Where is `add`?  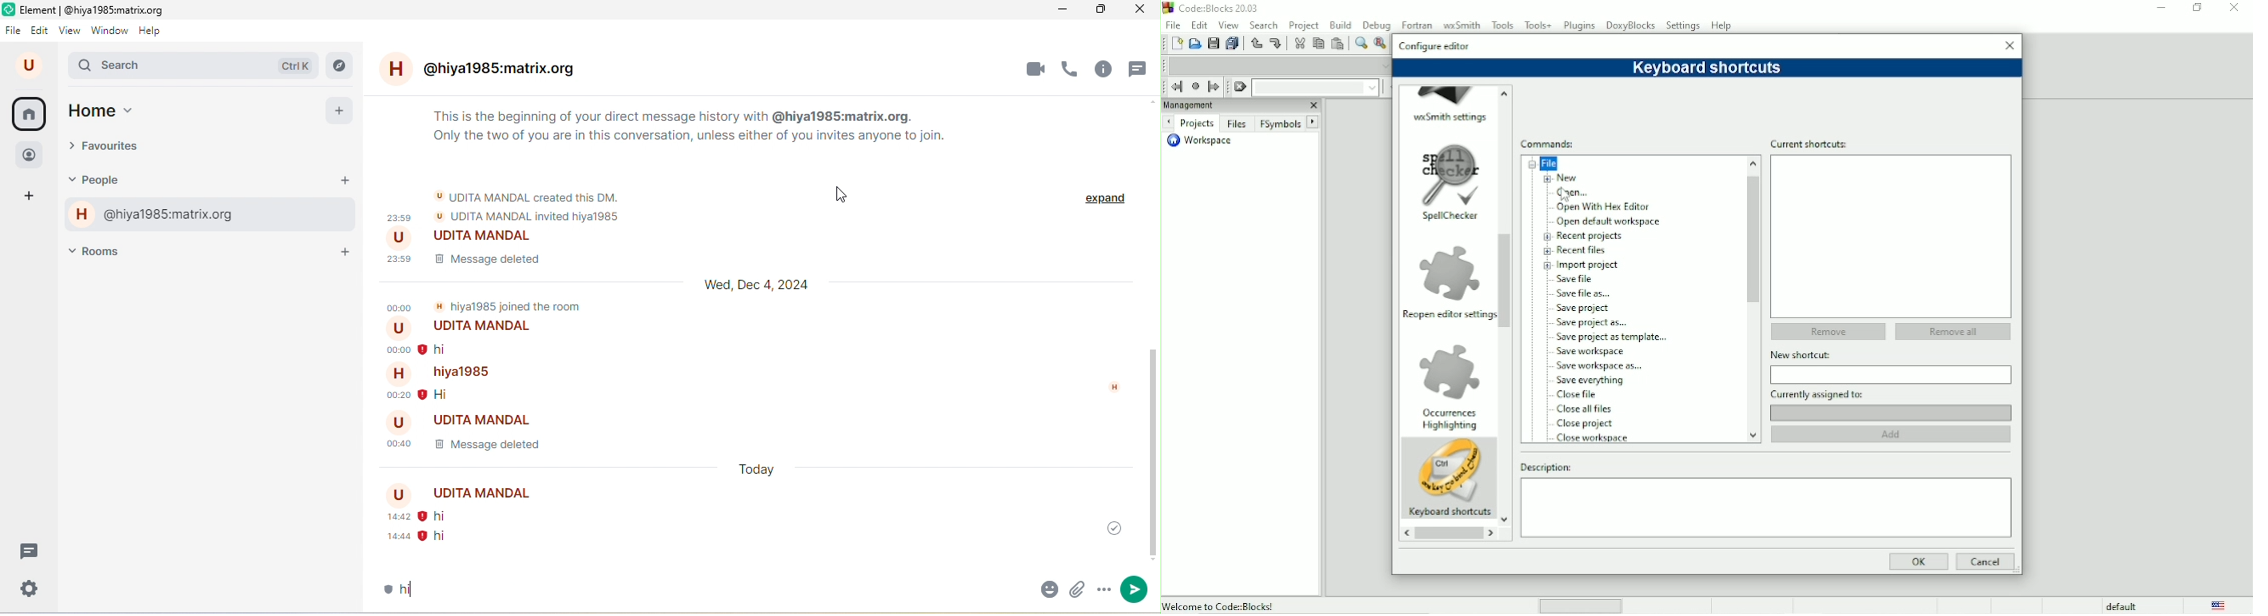
add is located at coordinates (340, 111).